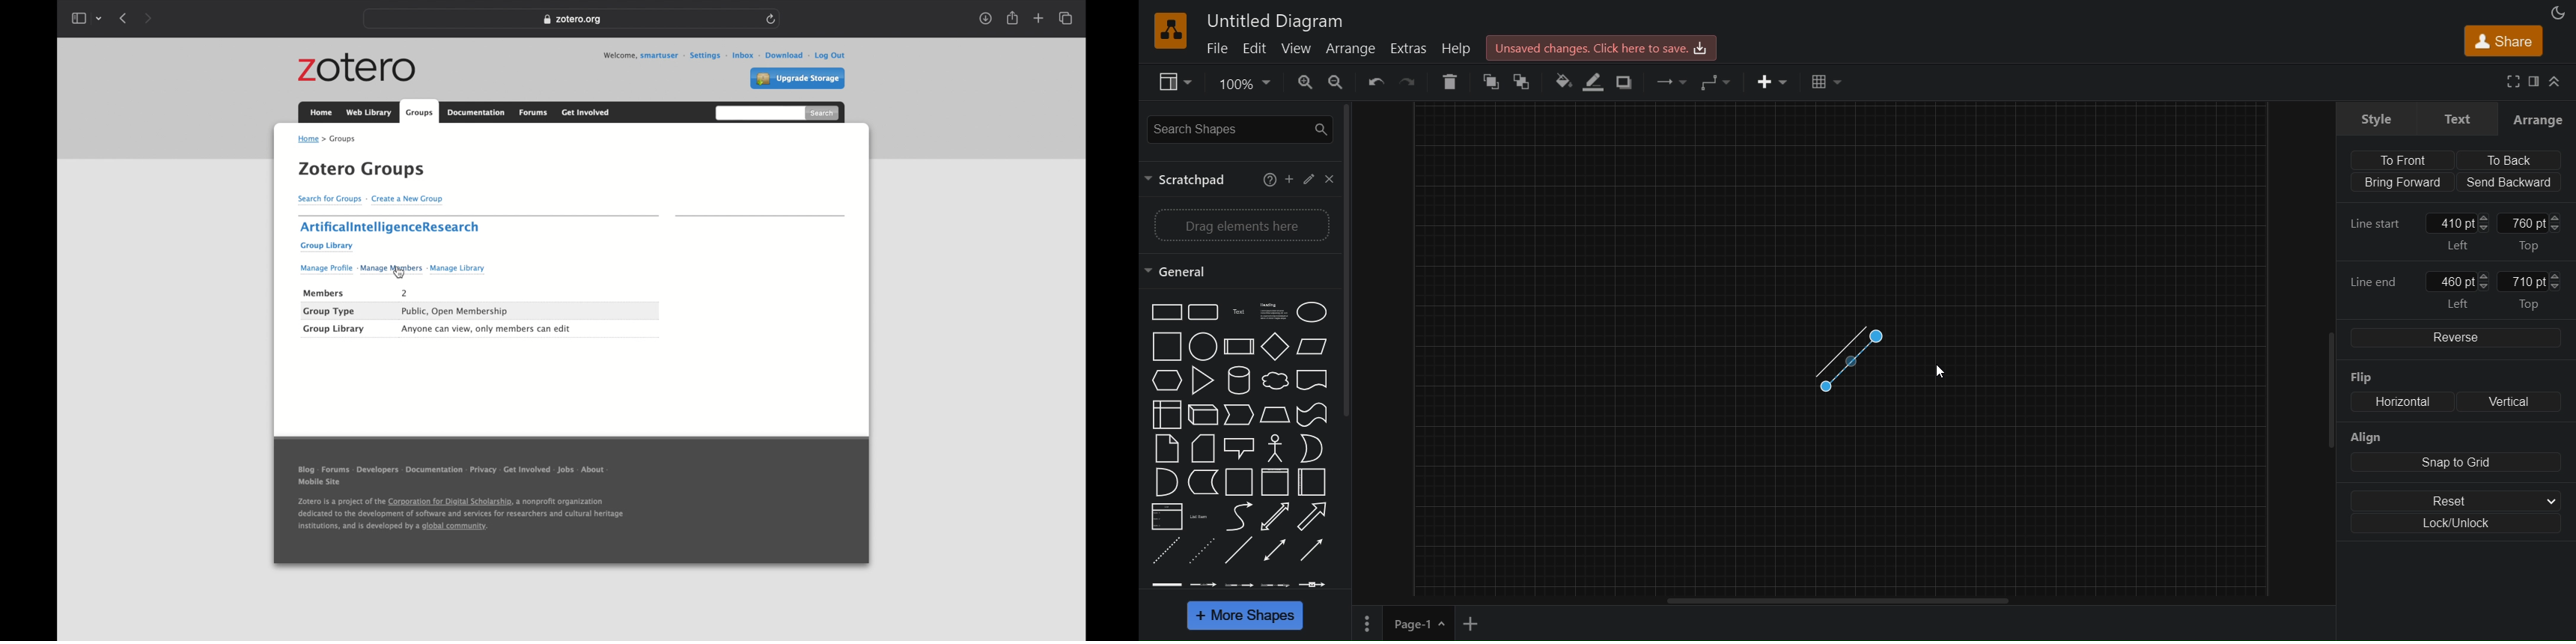 The width and height of the screenshot is (2576, 644). What do you see at coordinates (378, 470) in the screenshot?
I see `developers` at bounding box center [378, 470].